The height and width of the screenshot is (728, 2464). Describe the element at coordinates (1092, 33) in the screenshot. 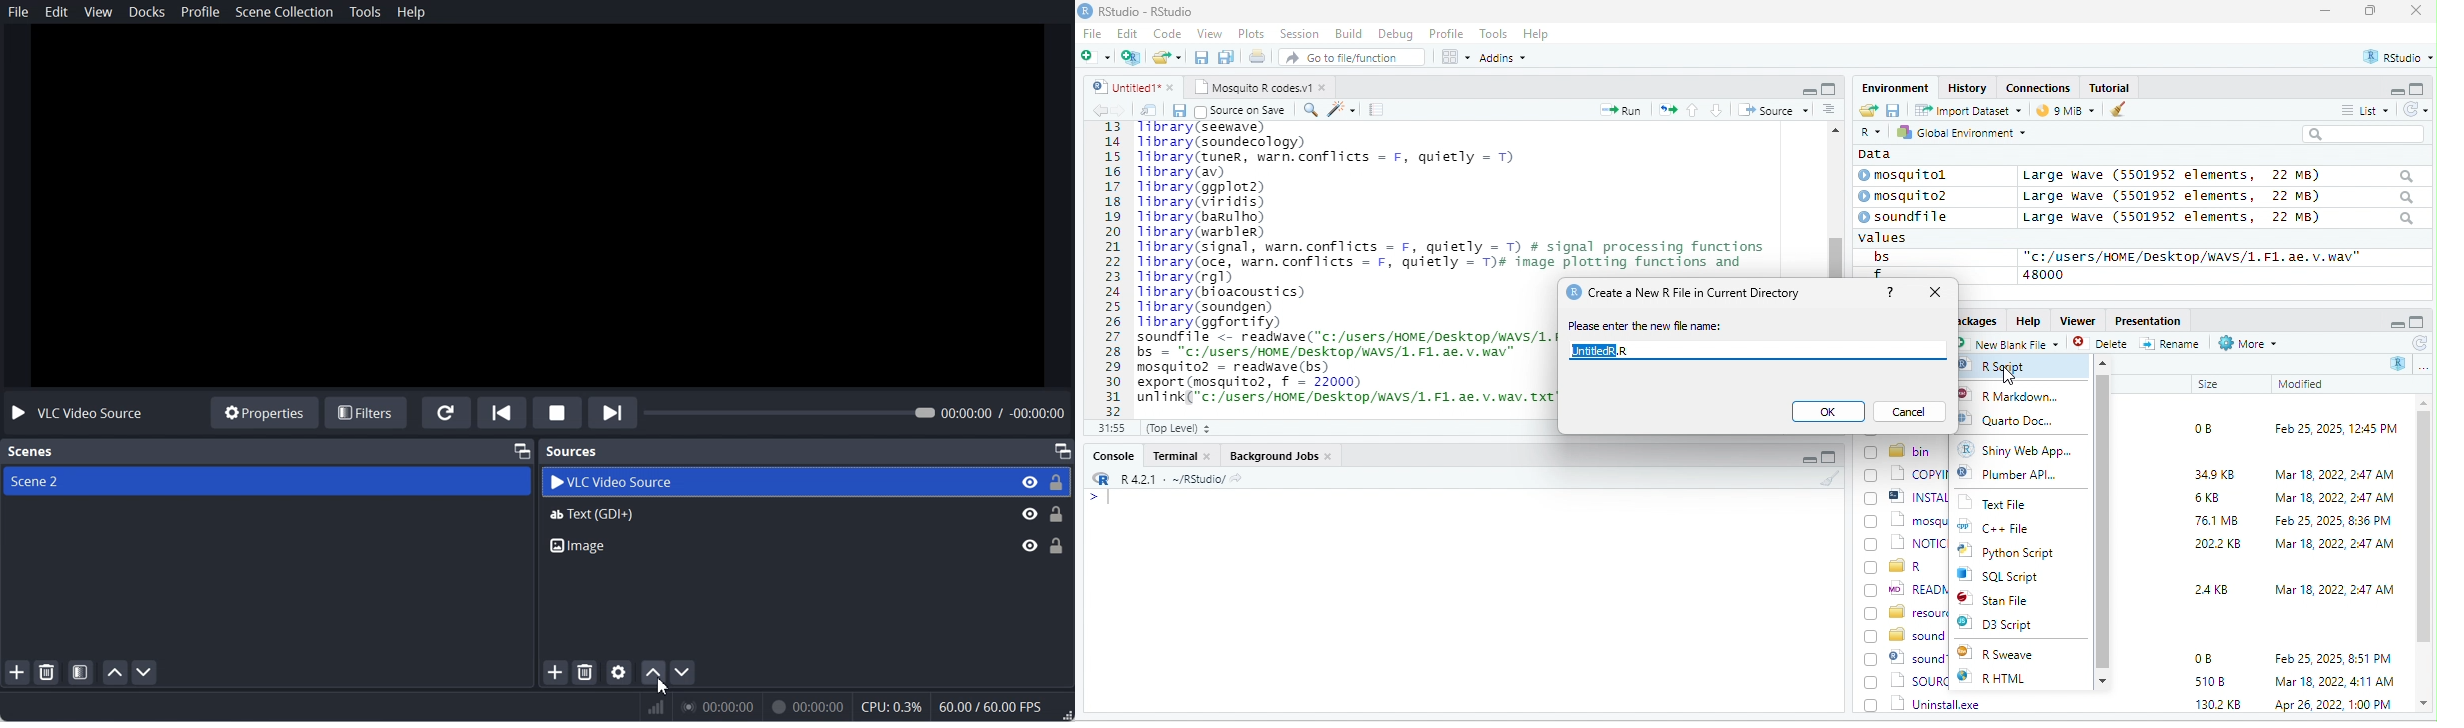

I see `File` at that location.